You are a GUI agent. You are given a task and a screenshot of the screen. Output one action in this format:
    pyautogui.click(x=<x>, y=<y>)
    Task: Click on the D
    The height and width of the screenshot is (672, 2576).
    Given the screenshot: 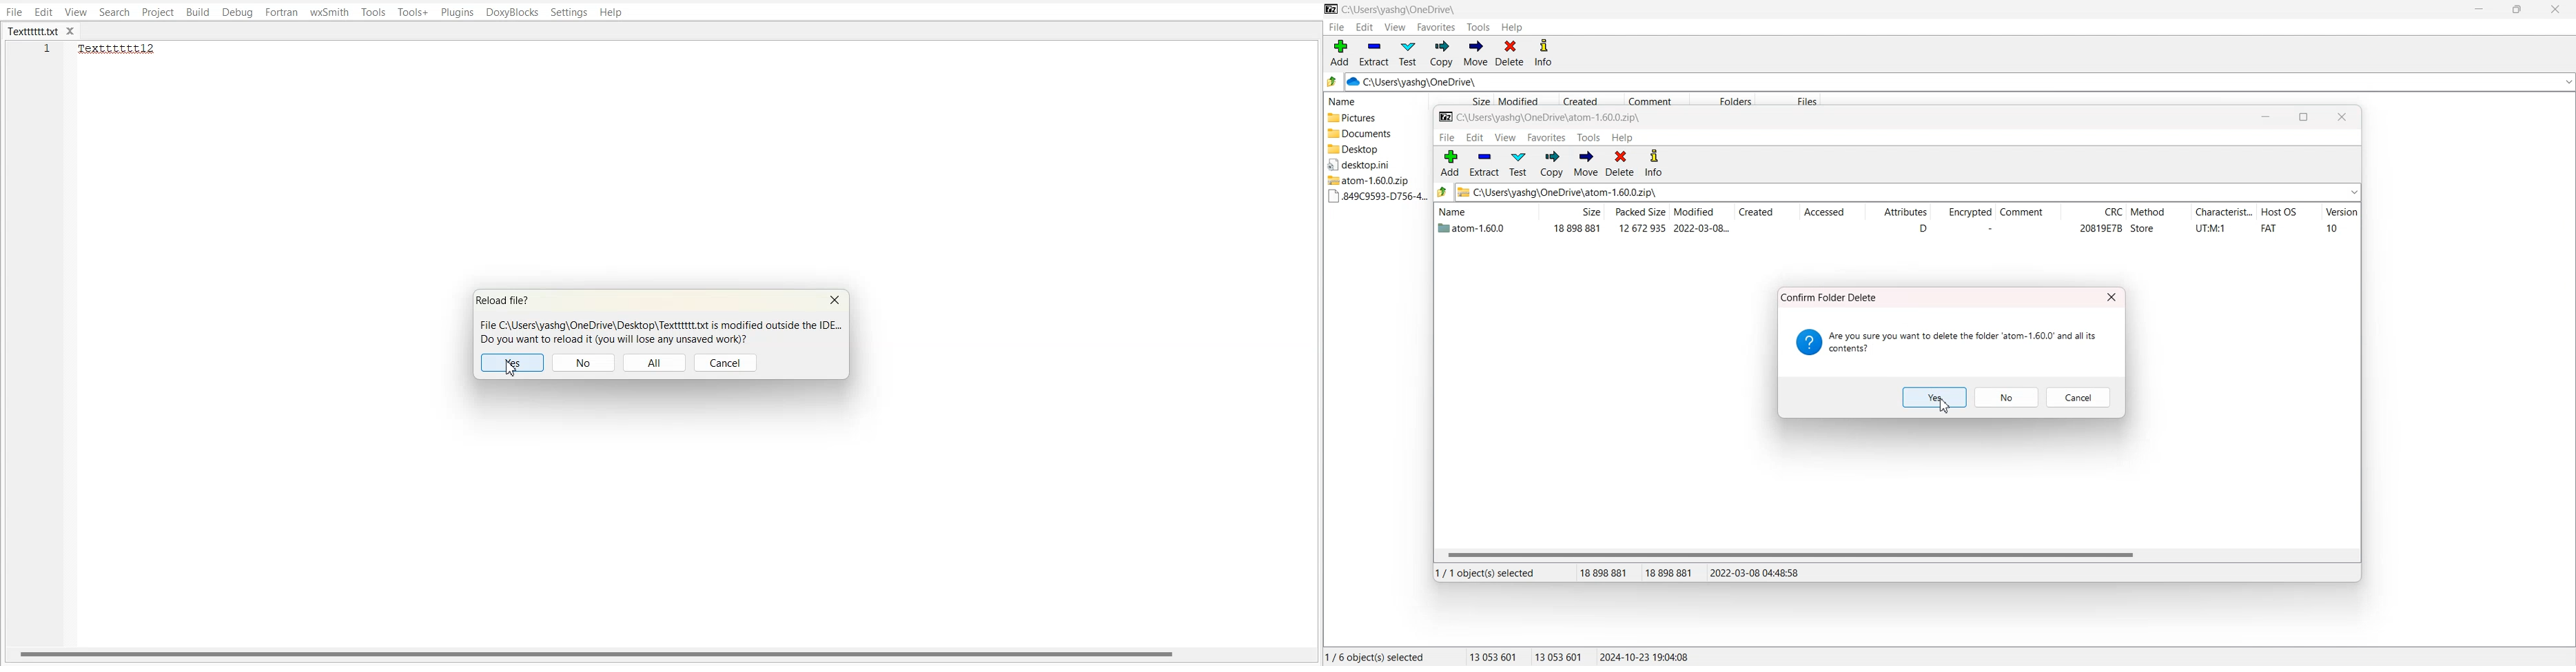 What is the action you would take?
    pyautogui.click(x=1922, y=229)
    